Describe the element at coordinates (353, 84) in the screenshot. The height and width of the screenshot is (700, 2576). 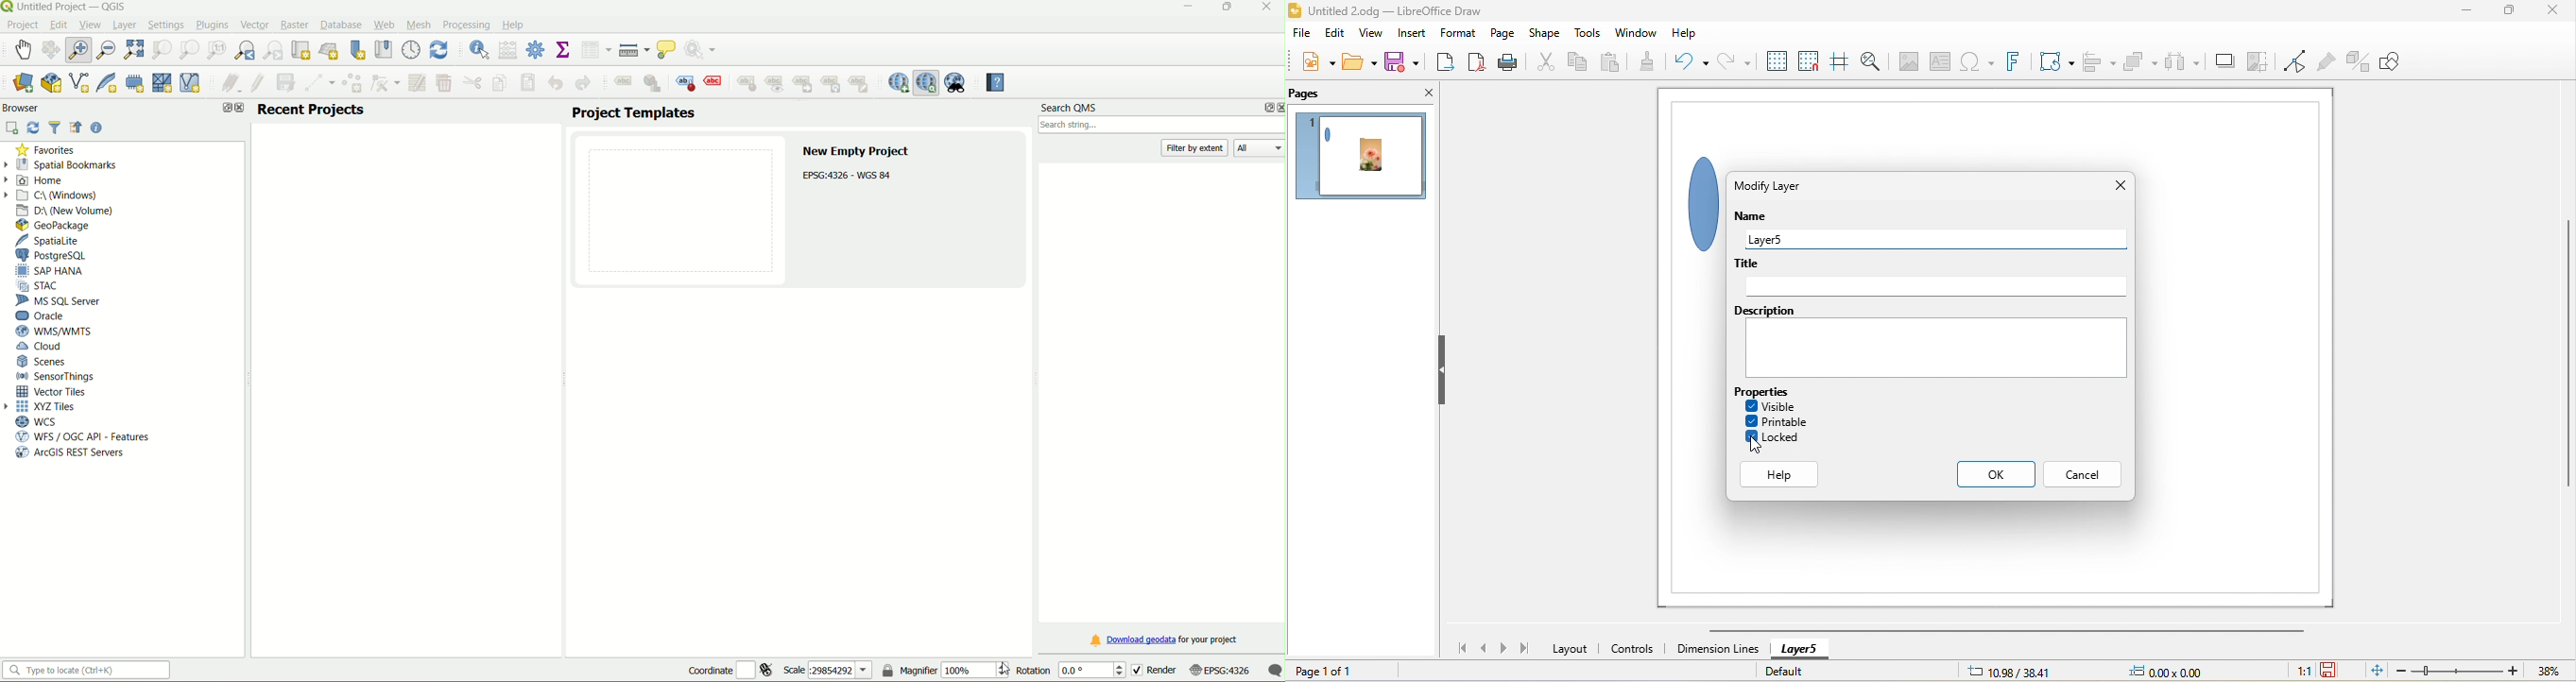
I see `add feature` at that location.